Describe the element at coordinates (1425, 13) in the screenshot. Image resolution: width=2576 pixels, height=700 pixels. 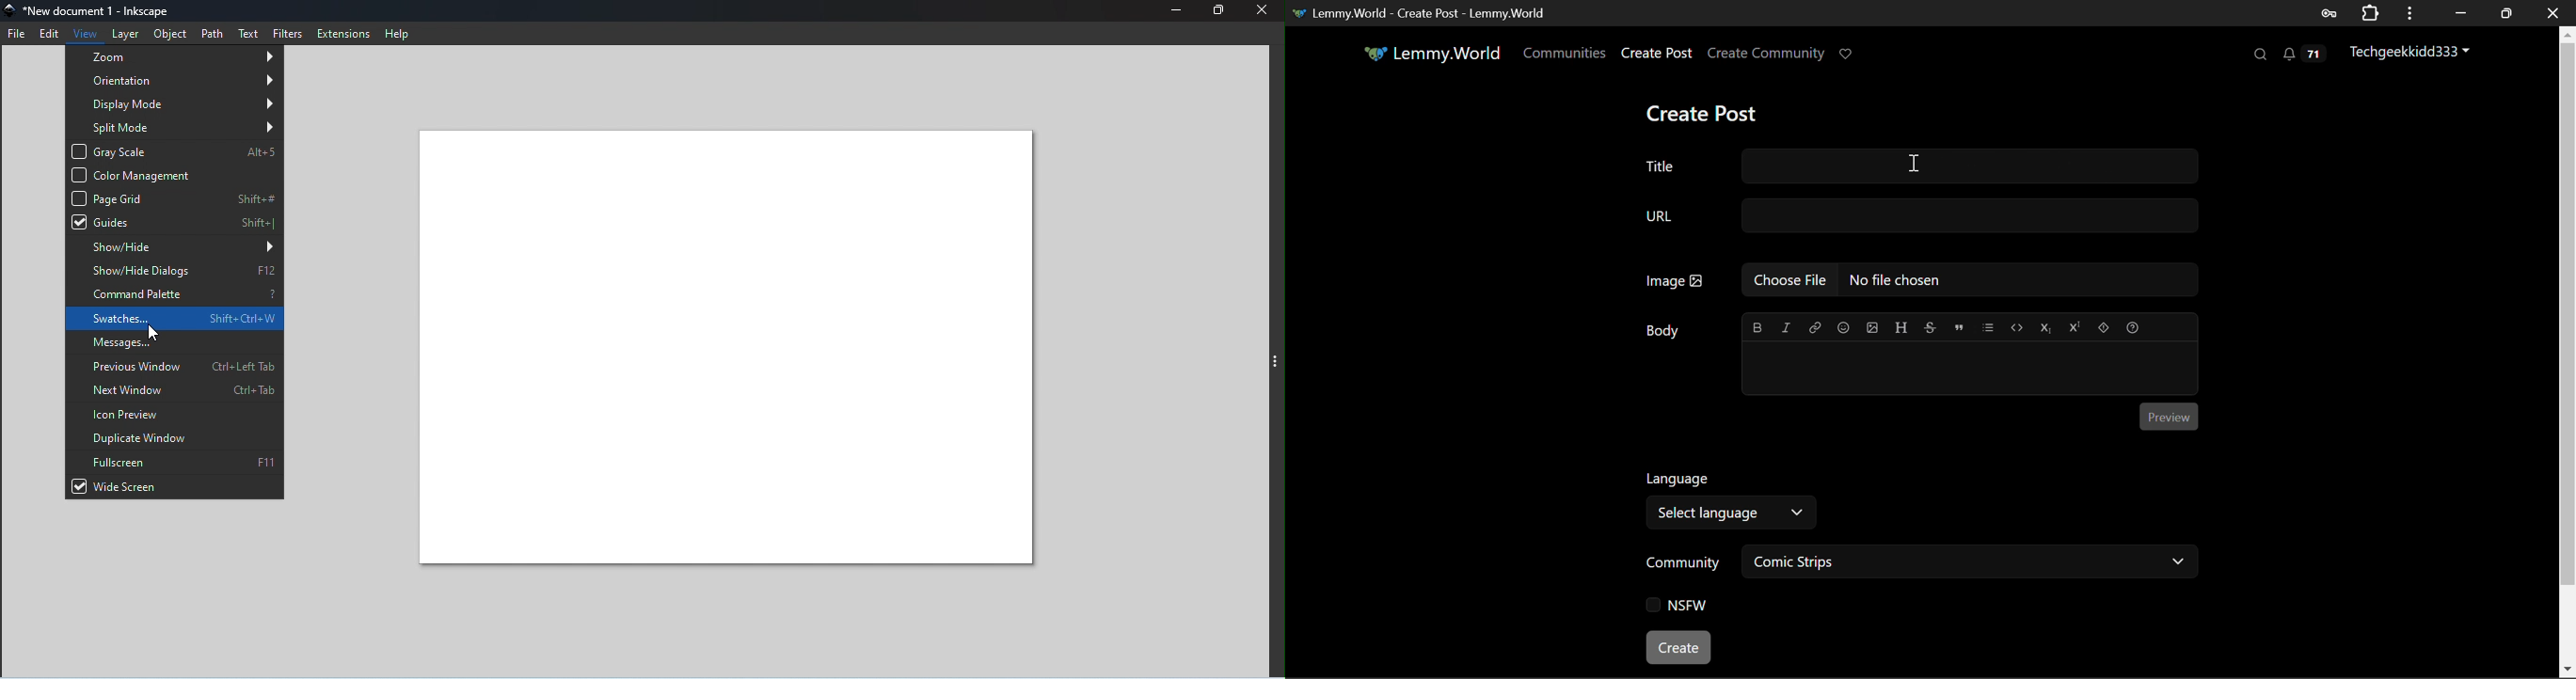
I see `Lemmy.World- Create Post - Lemmy.World` at that location.